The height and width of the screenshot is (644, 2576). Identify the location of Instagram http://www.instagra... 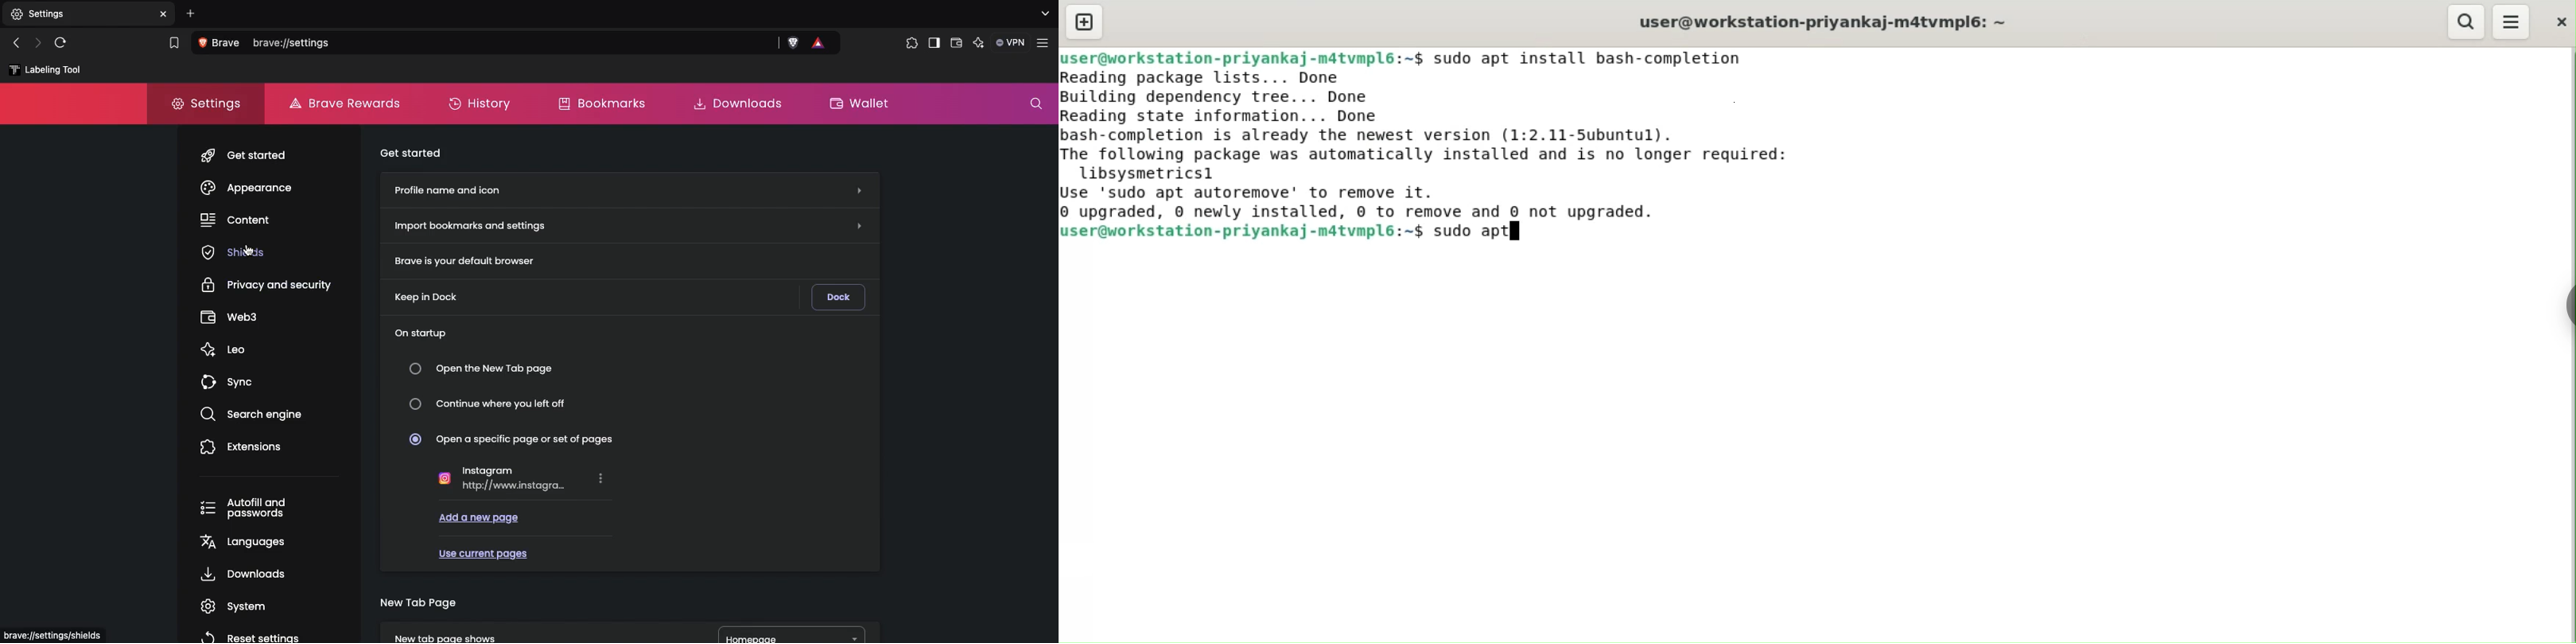
(521, 481).